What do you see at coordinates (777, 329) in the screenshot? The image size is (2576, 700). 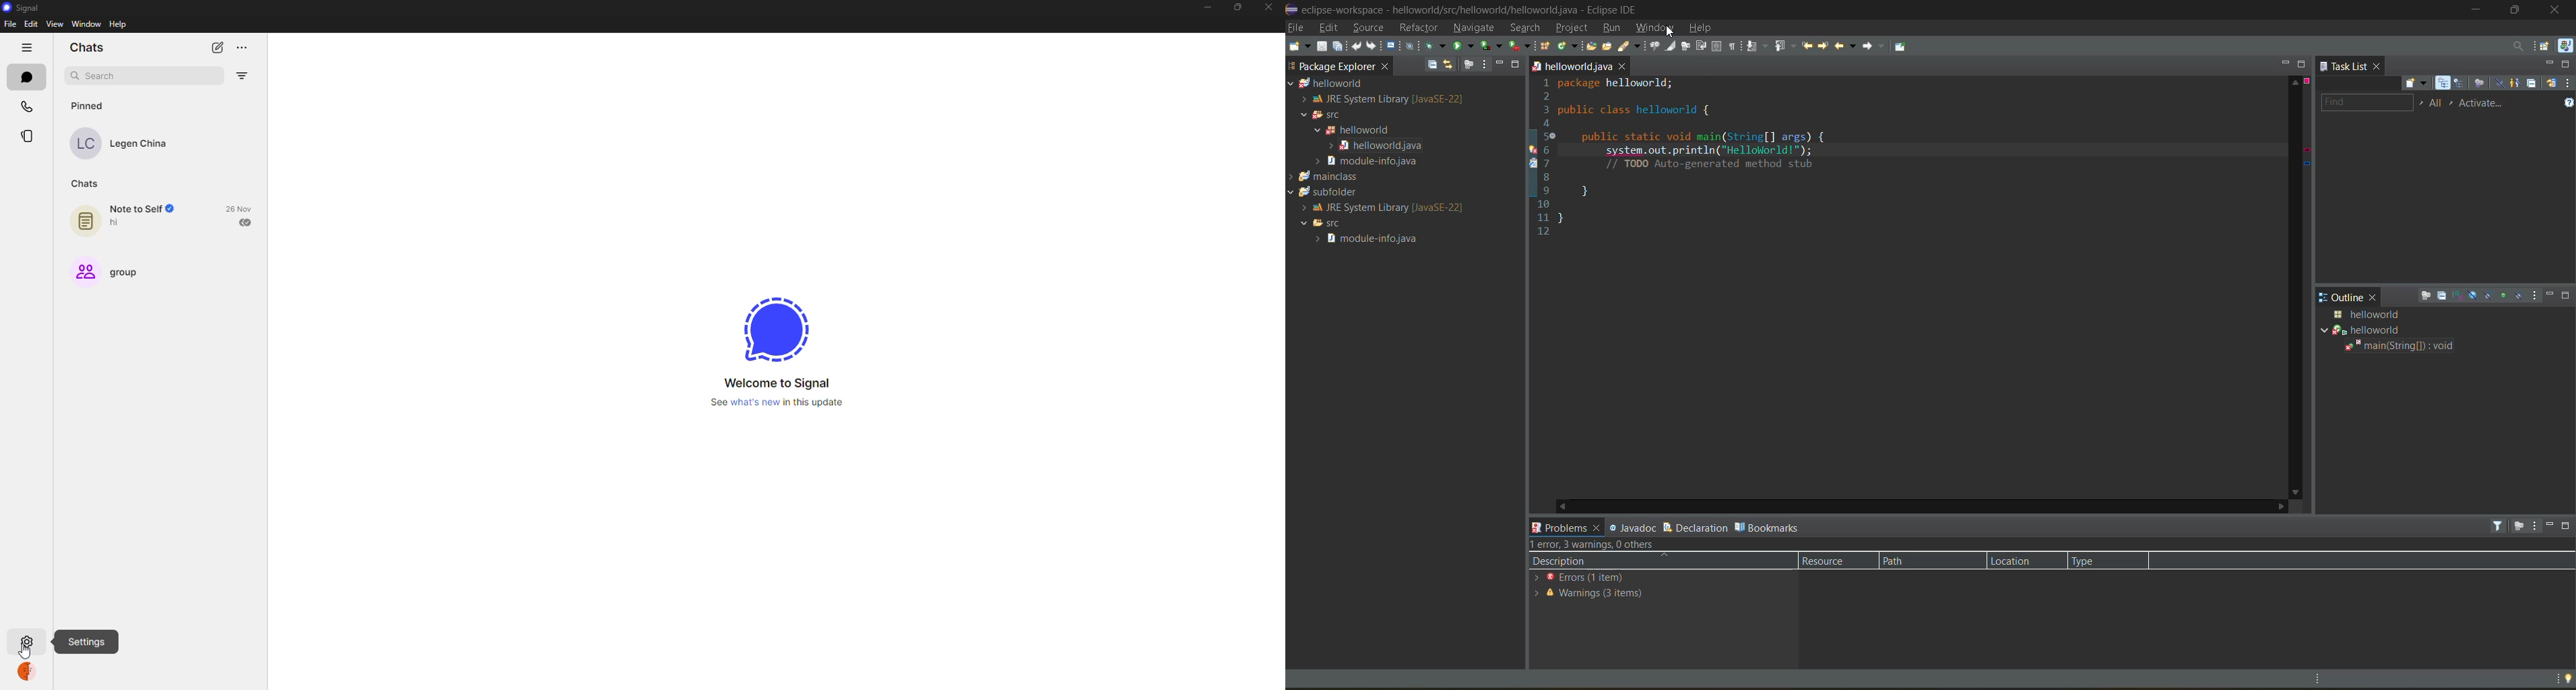 I see `signal` at bounding box center [777, 329].